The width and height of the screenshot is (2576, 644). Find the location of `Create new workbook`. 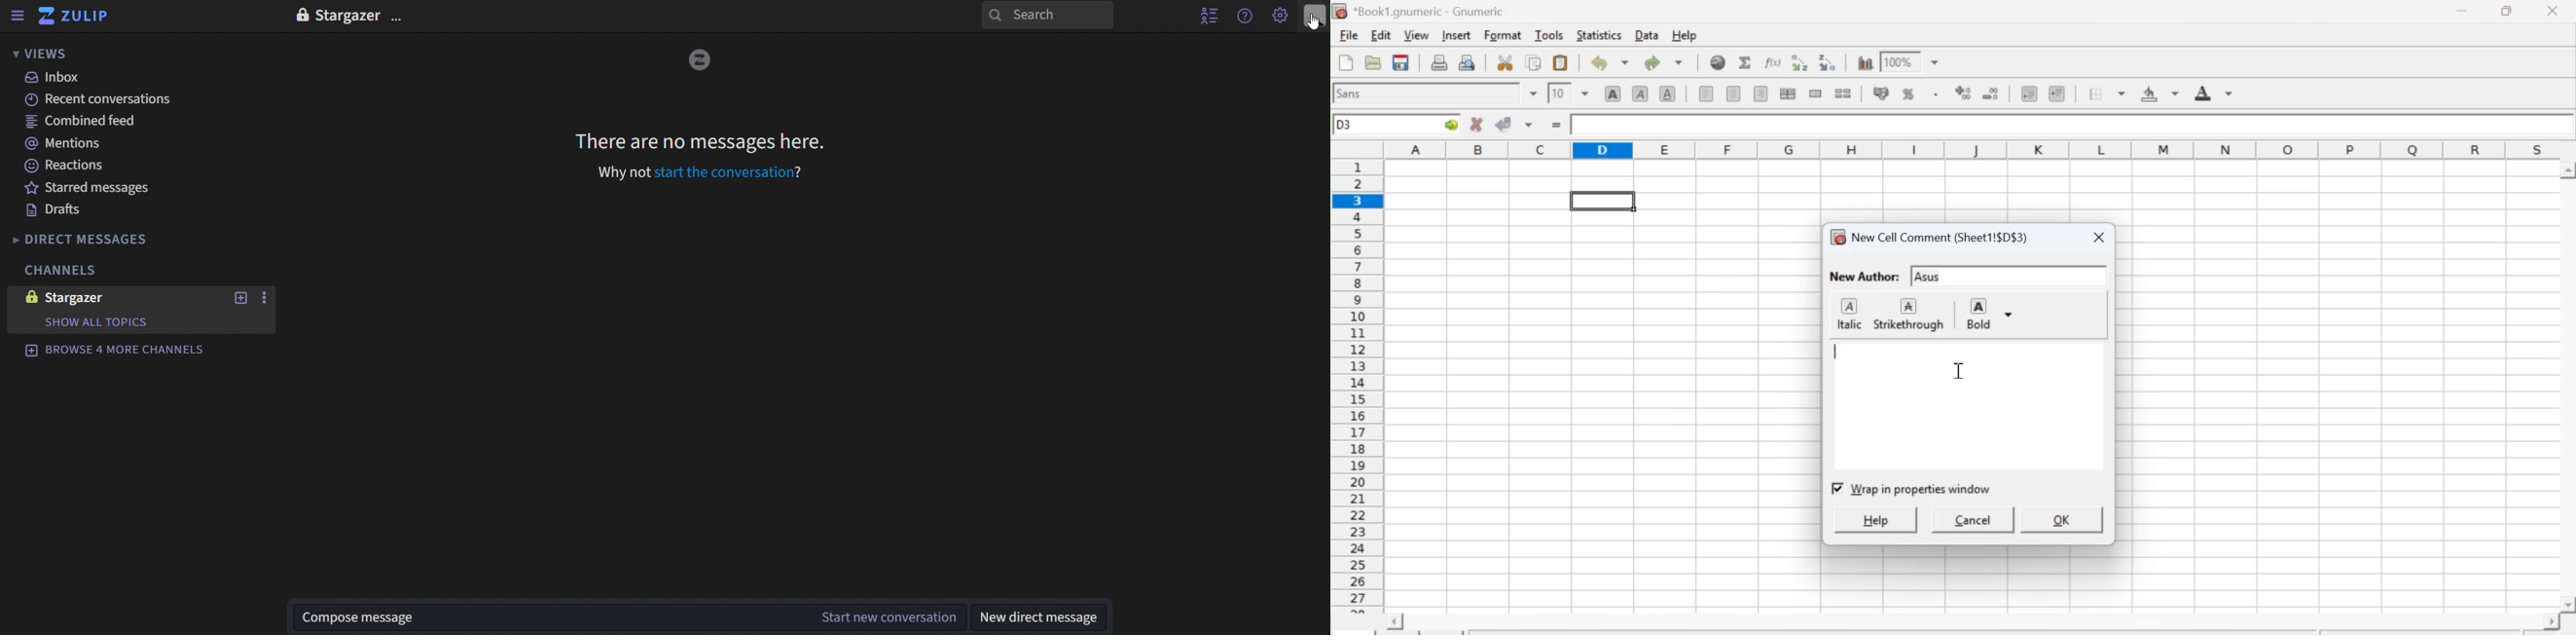

Create new workbook is located at coordinates (1343, 63).